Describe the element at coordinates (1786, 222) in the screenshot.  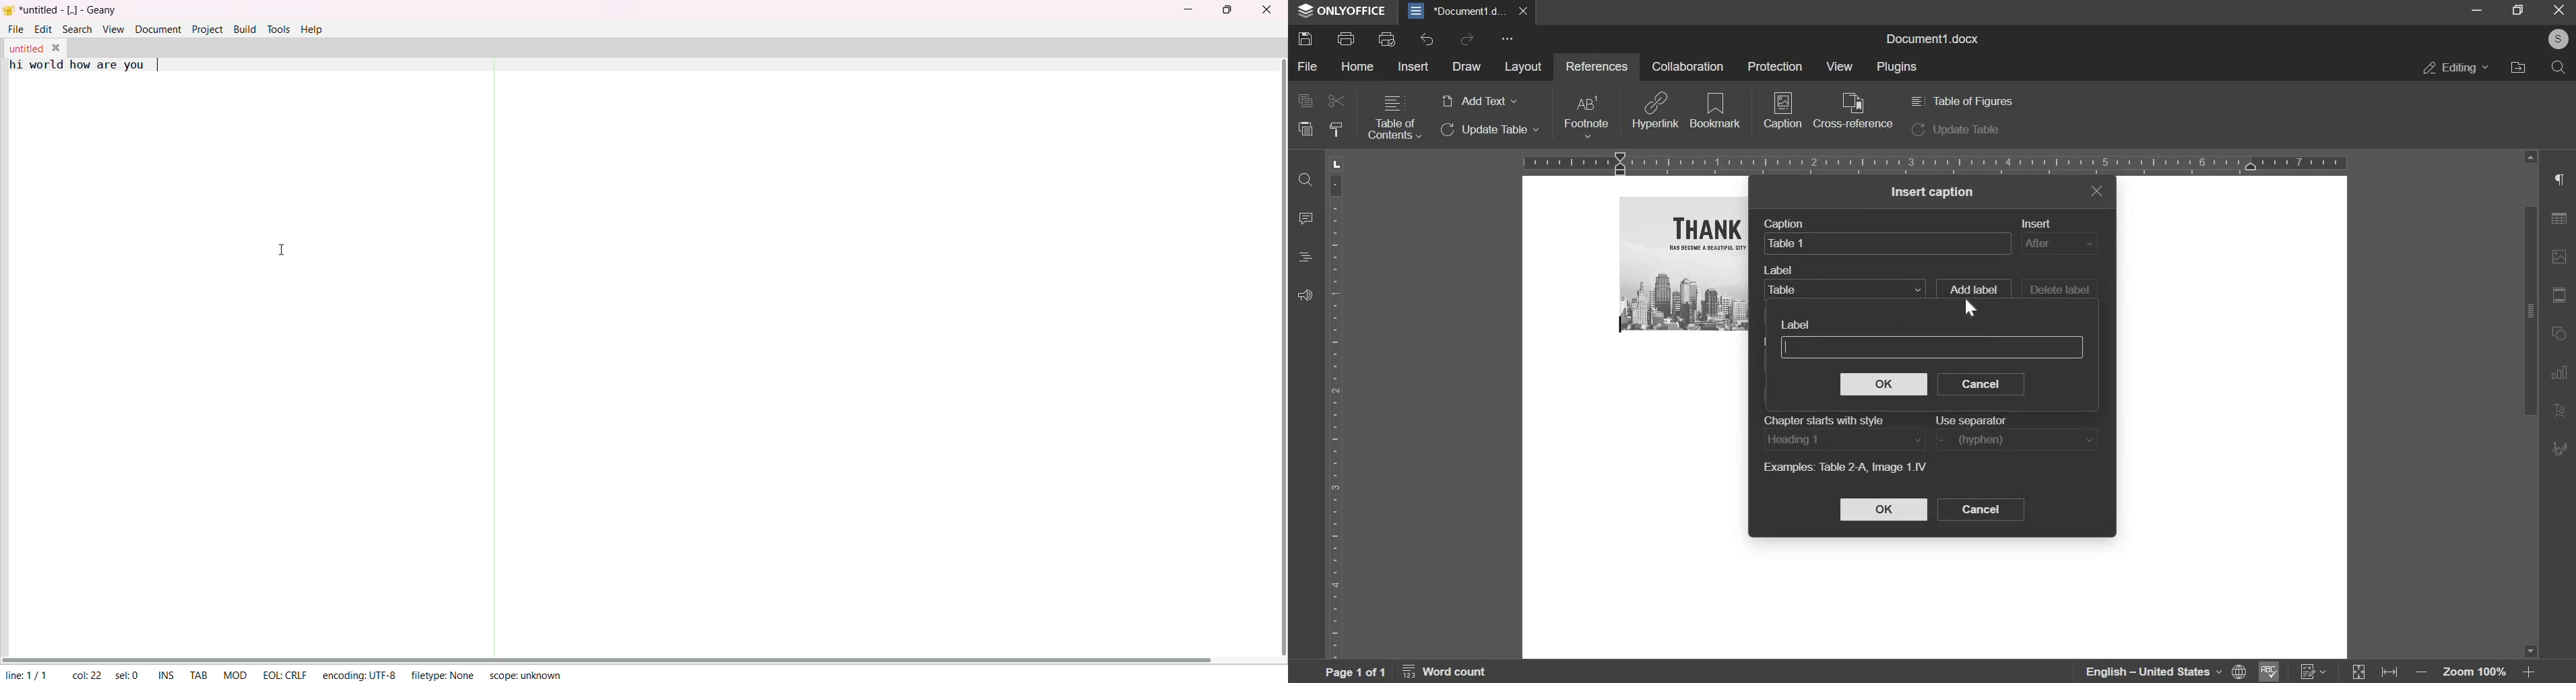
I see `Caption` at that location.